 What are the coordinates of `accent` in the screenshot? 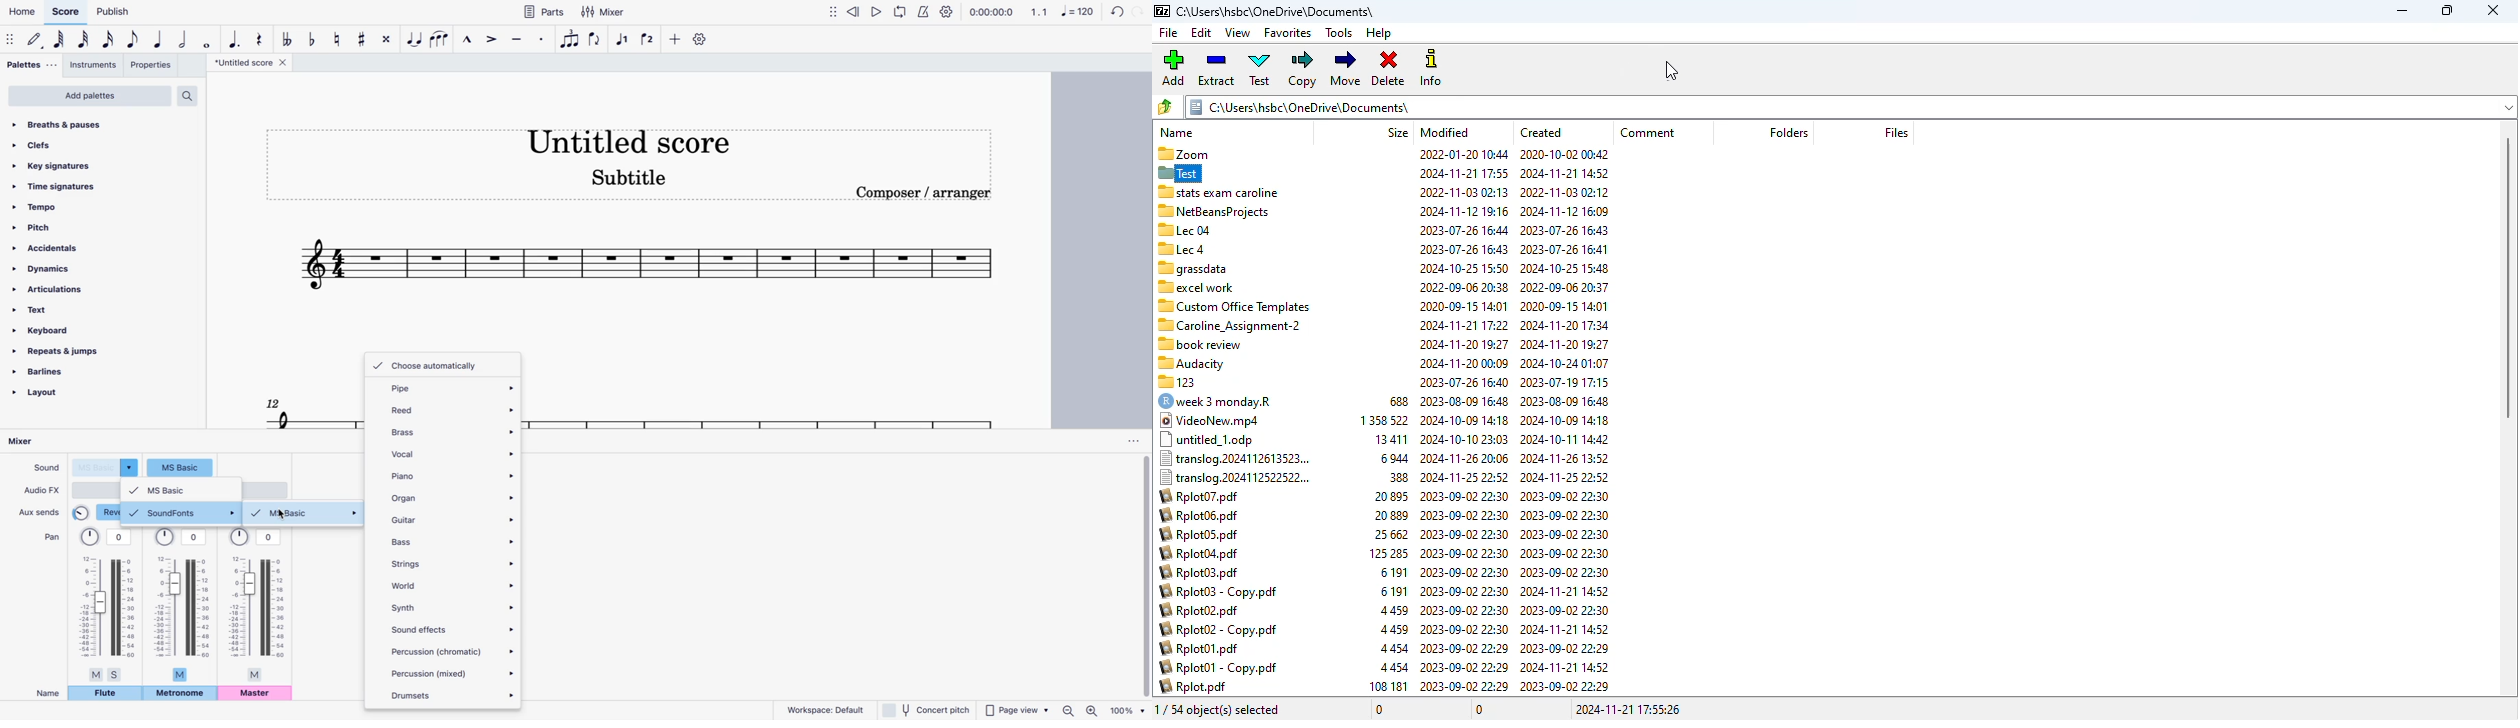 It's located at (490, 39).